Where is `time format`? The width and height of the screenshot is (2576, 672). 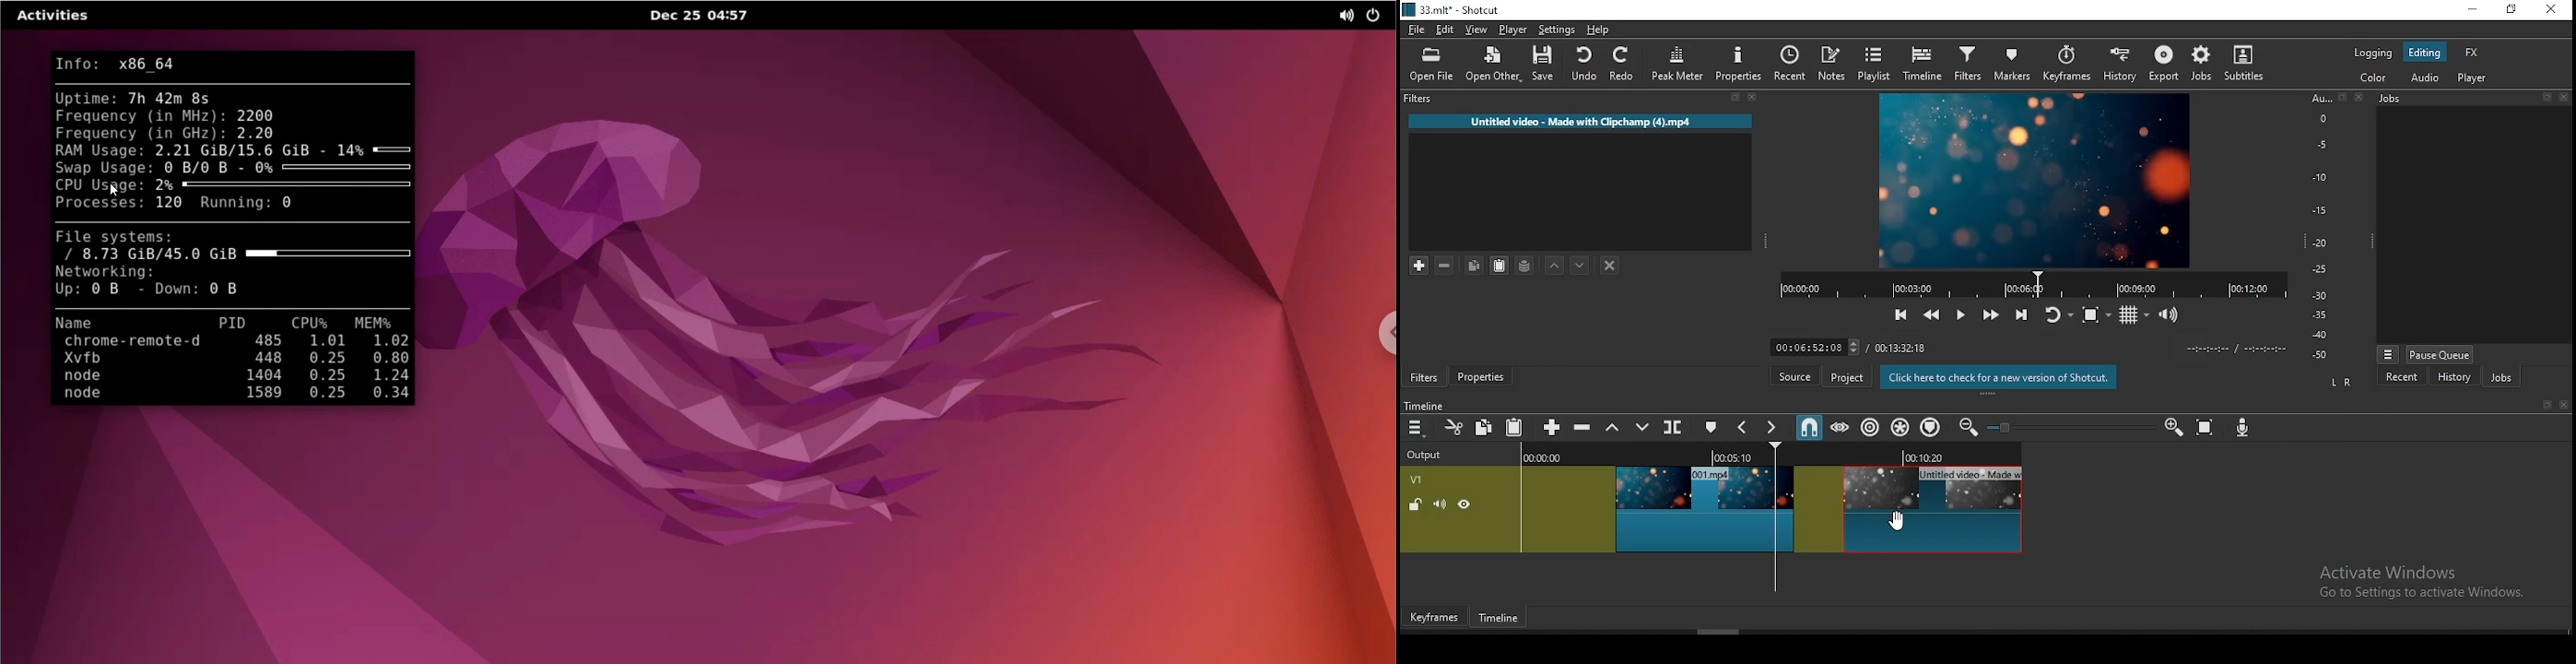
time format is located at coordinates (2236, 348).